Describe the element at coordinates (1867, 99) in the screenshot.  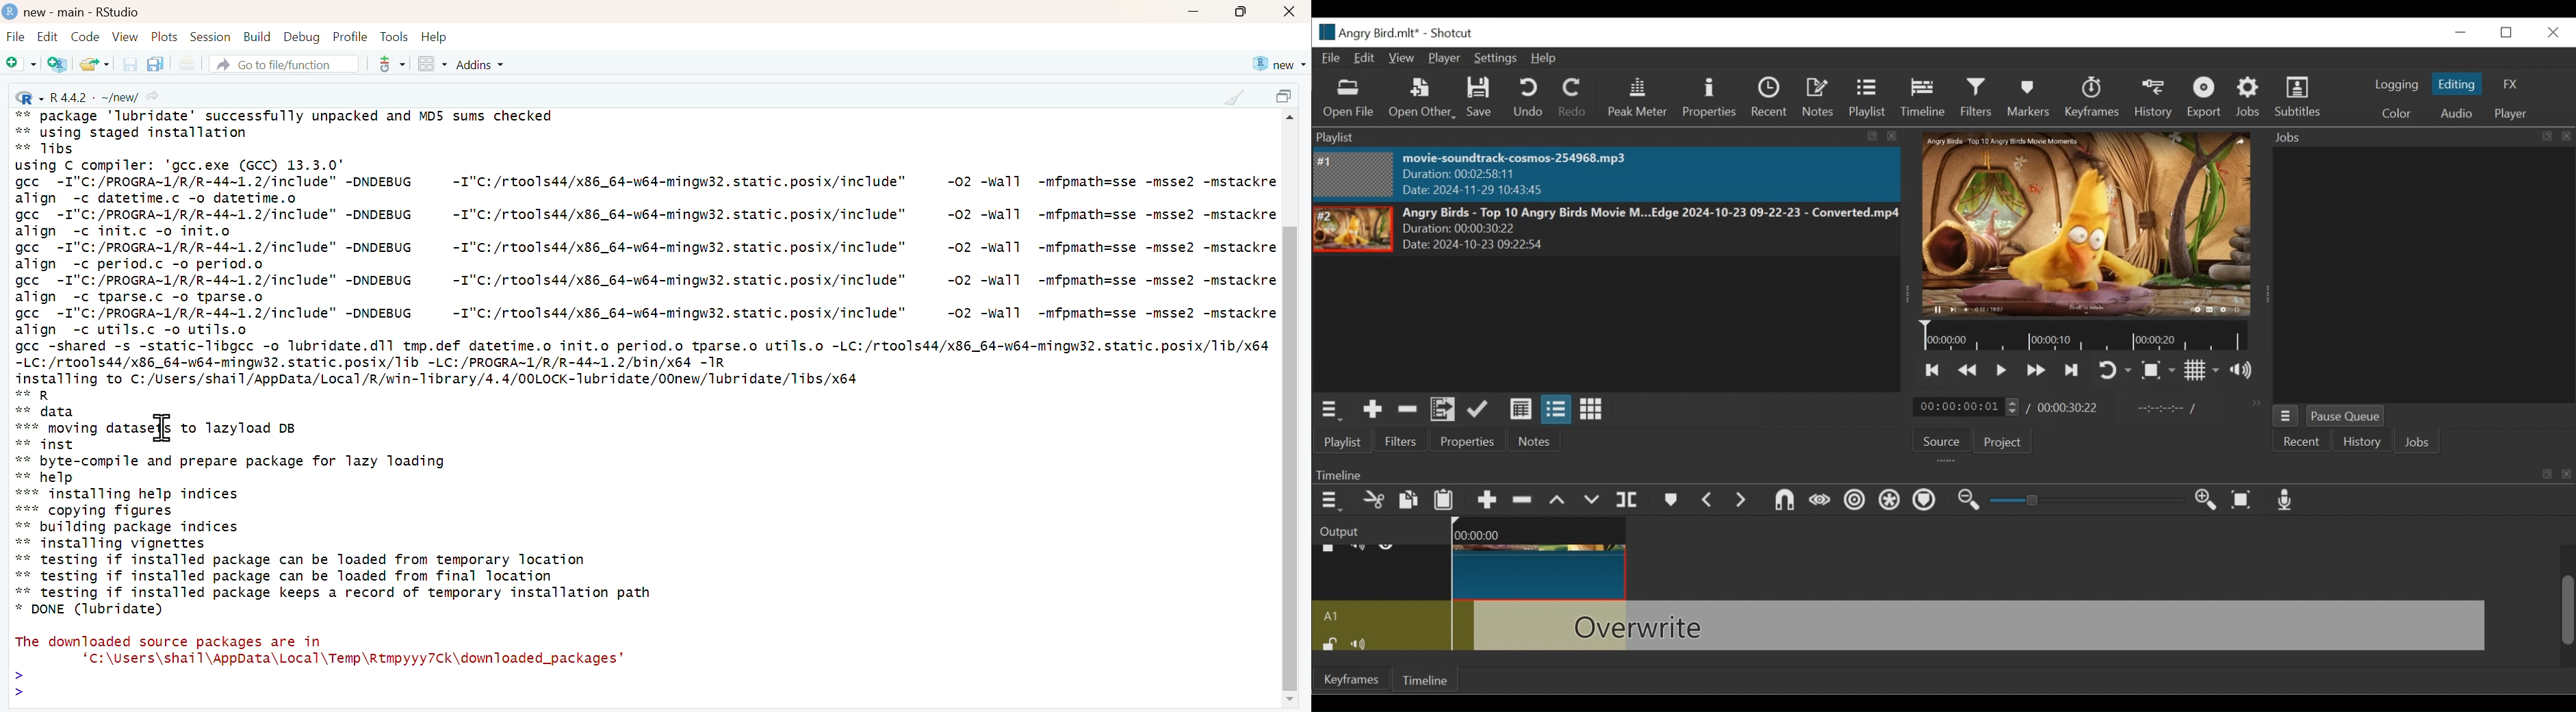
I see `Playlist` at that location.